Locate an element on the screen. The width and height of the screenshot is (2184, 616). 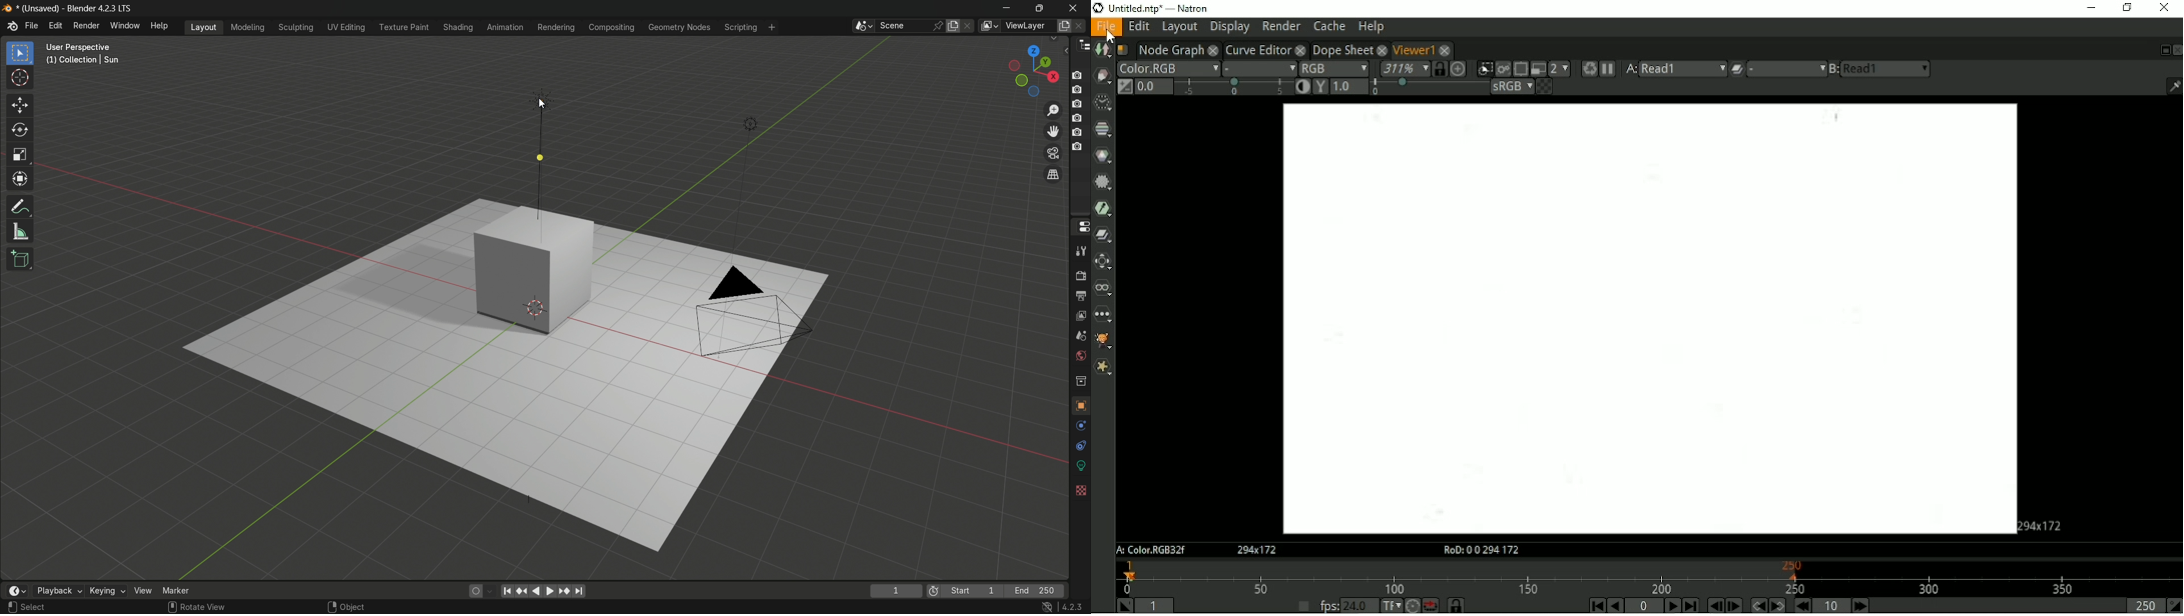
remove view layer is located at coordinates (1082, 26).